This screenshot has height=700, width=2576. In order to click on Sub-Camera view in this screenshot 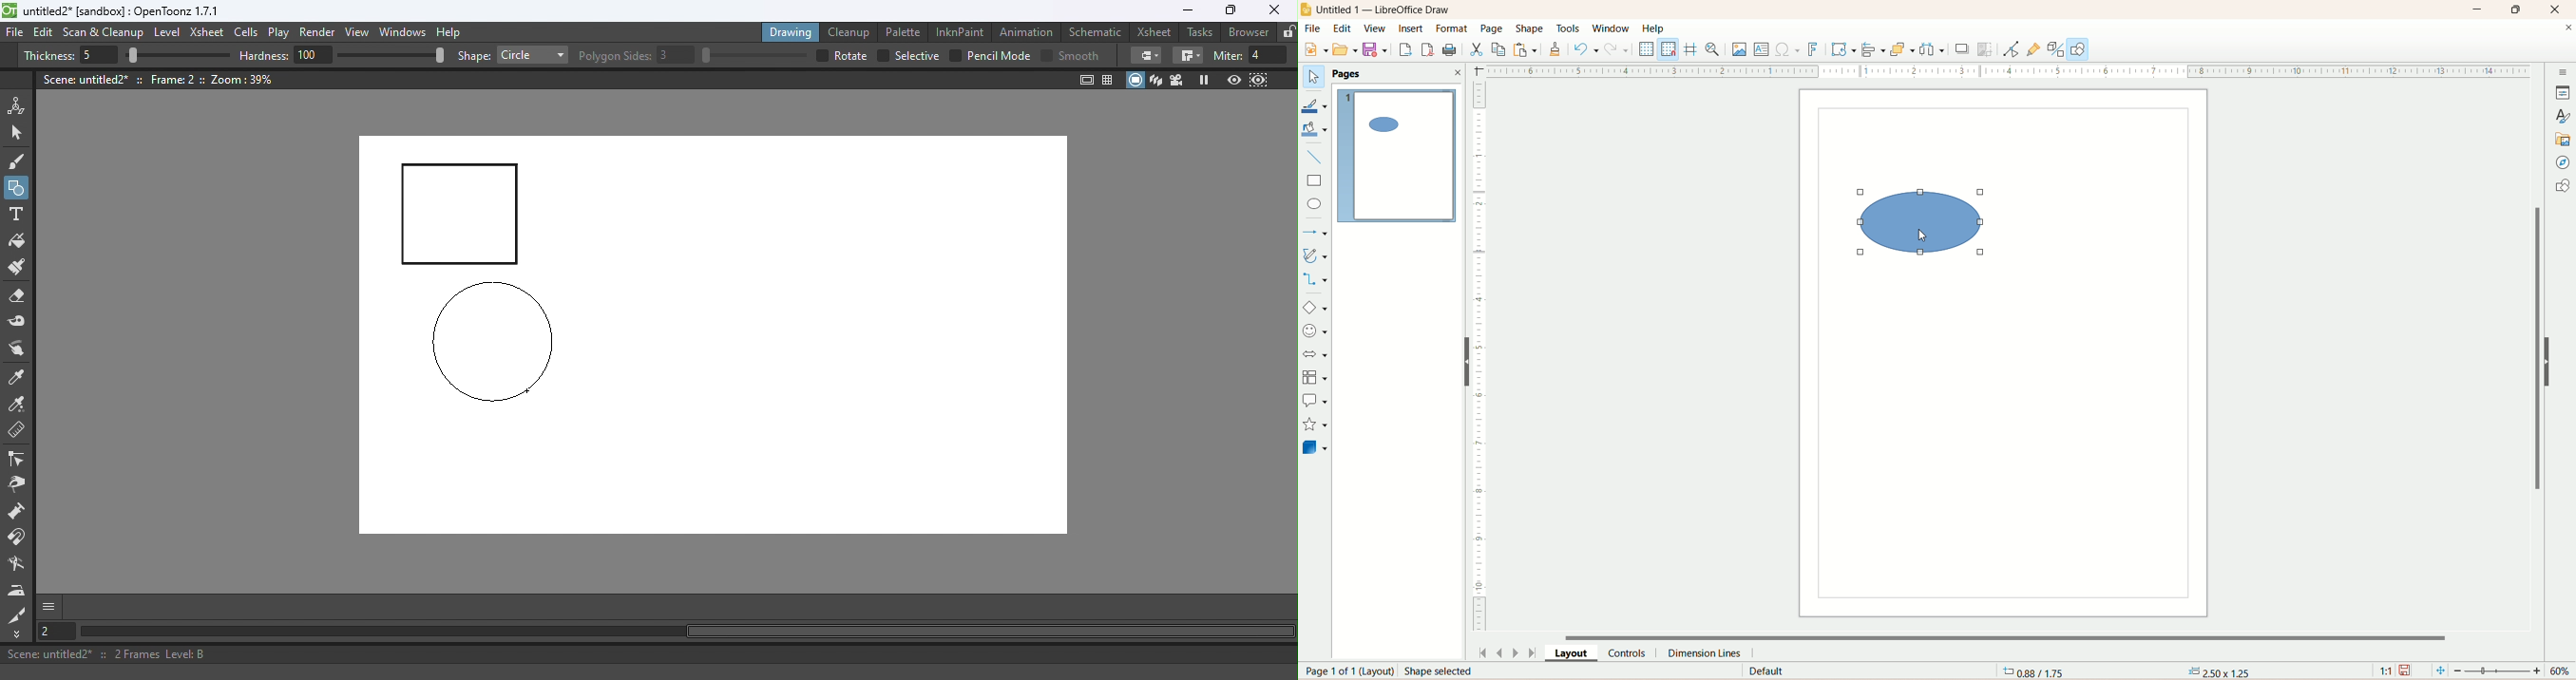, I will do `click(1260, 80)`.